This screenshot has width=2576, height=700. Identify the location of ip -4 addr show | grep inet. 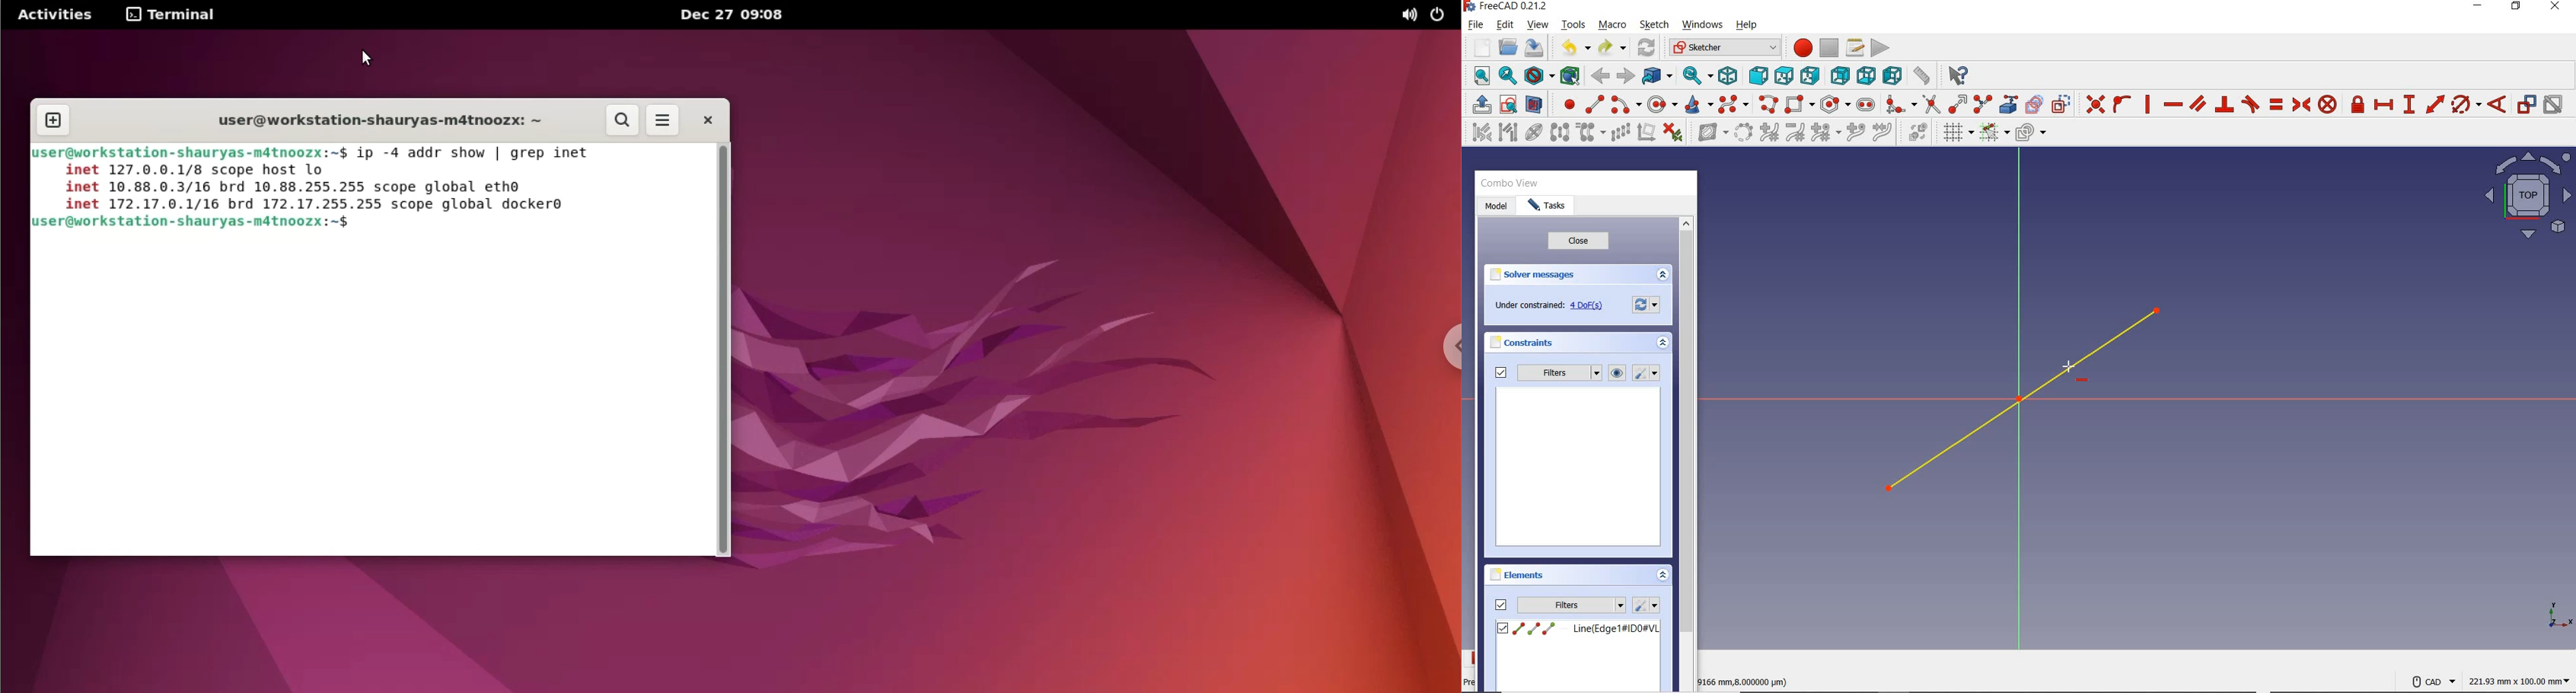
(491, 151).